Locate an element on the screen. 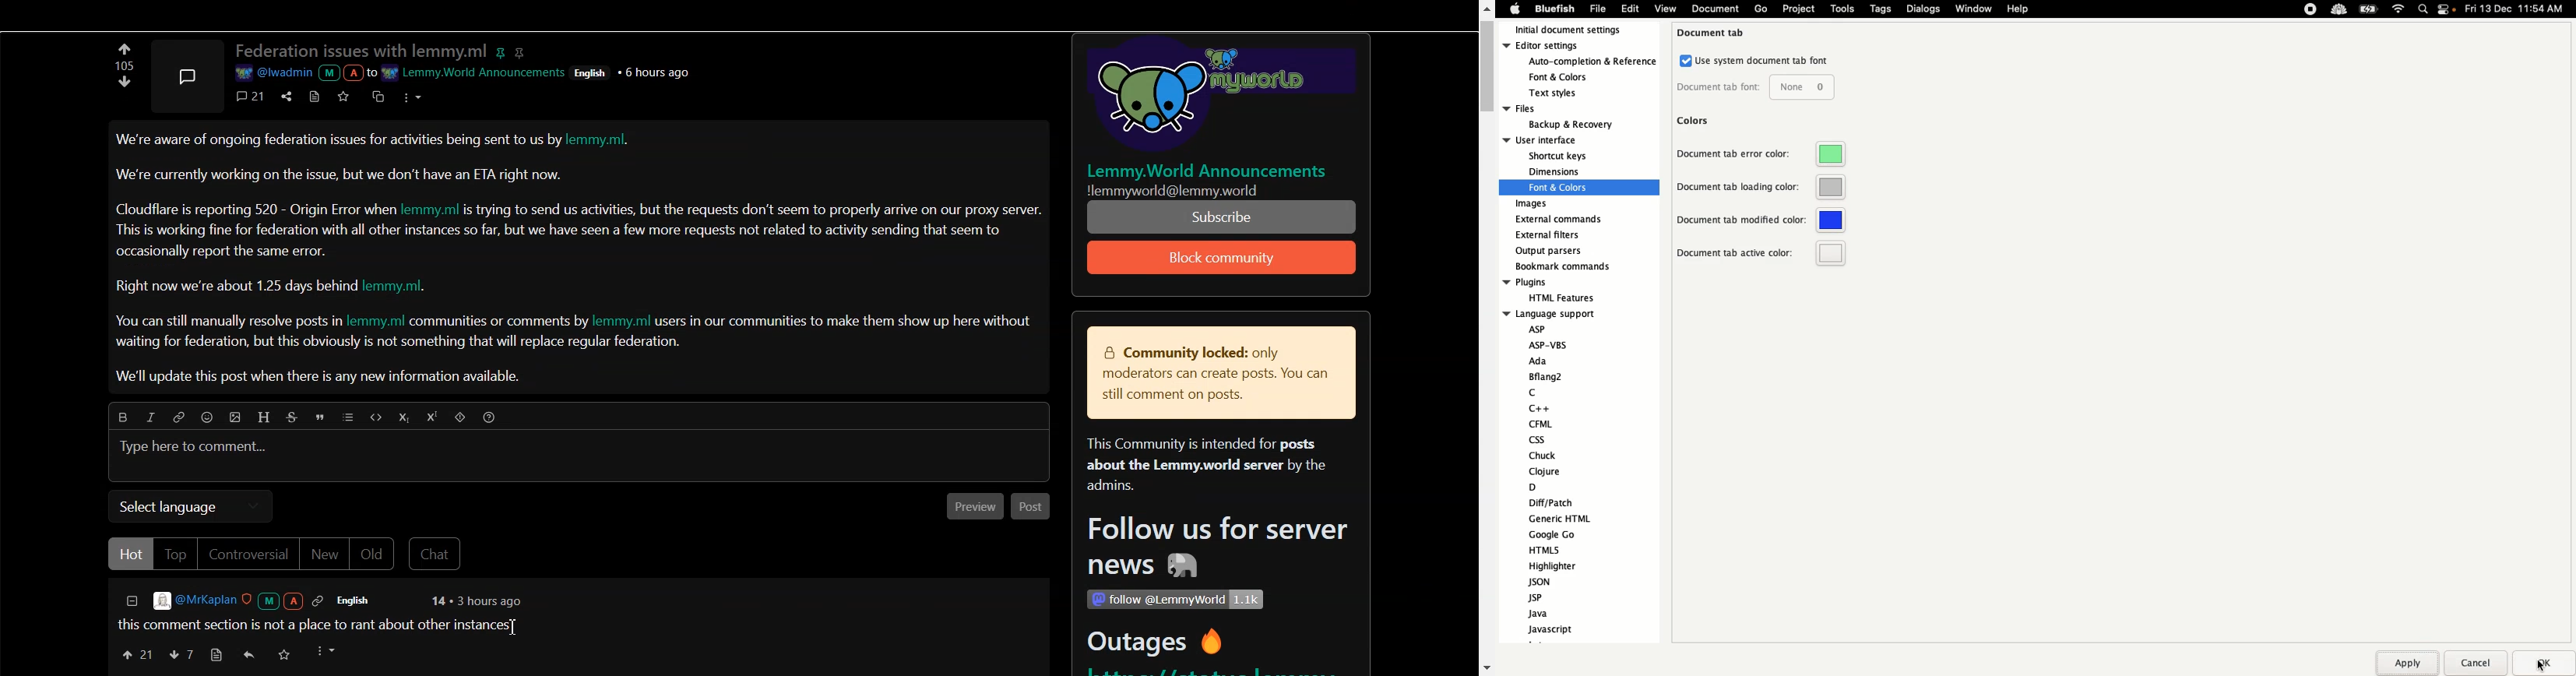 The height and width of the screenshot is (700, 2576). Colors  is located at coordinates (1695, 120).